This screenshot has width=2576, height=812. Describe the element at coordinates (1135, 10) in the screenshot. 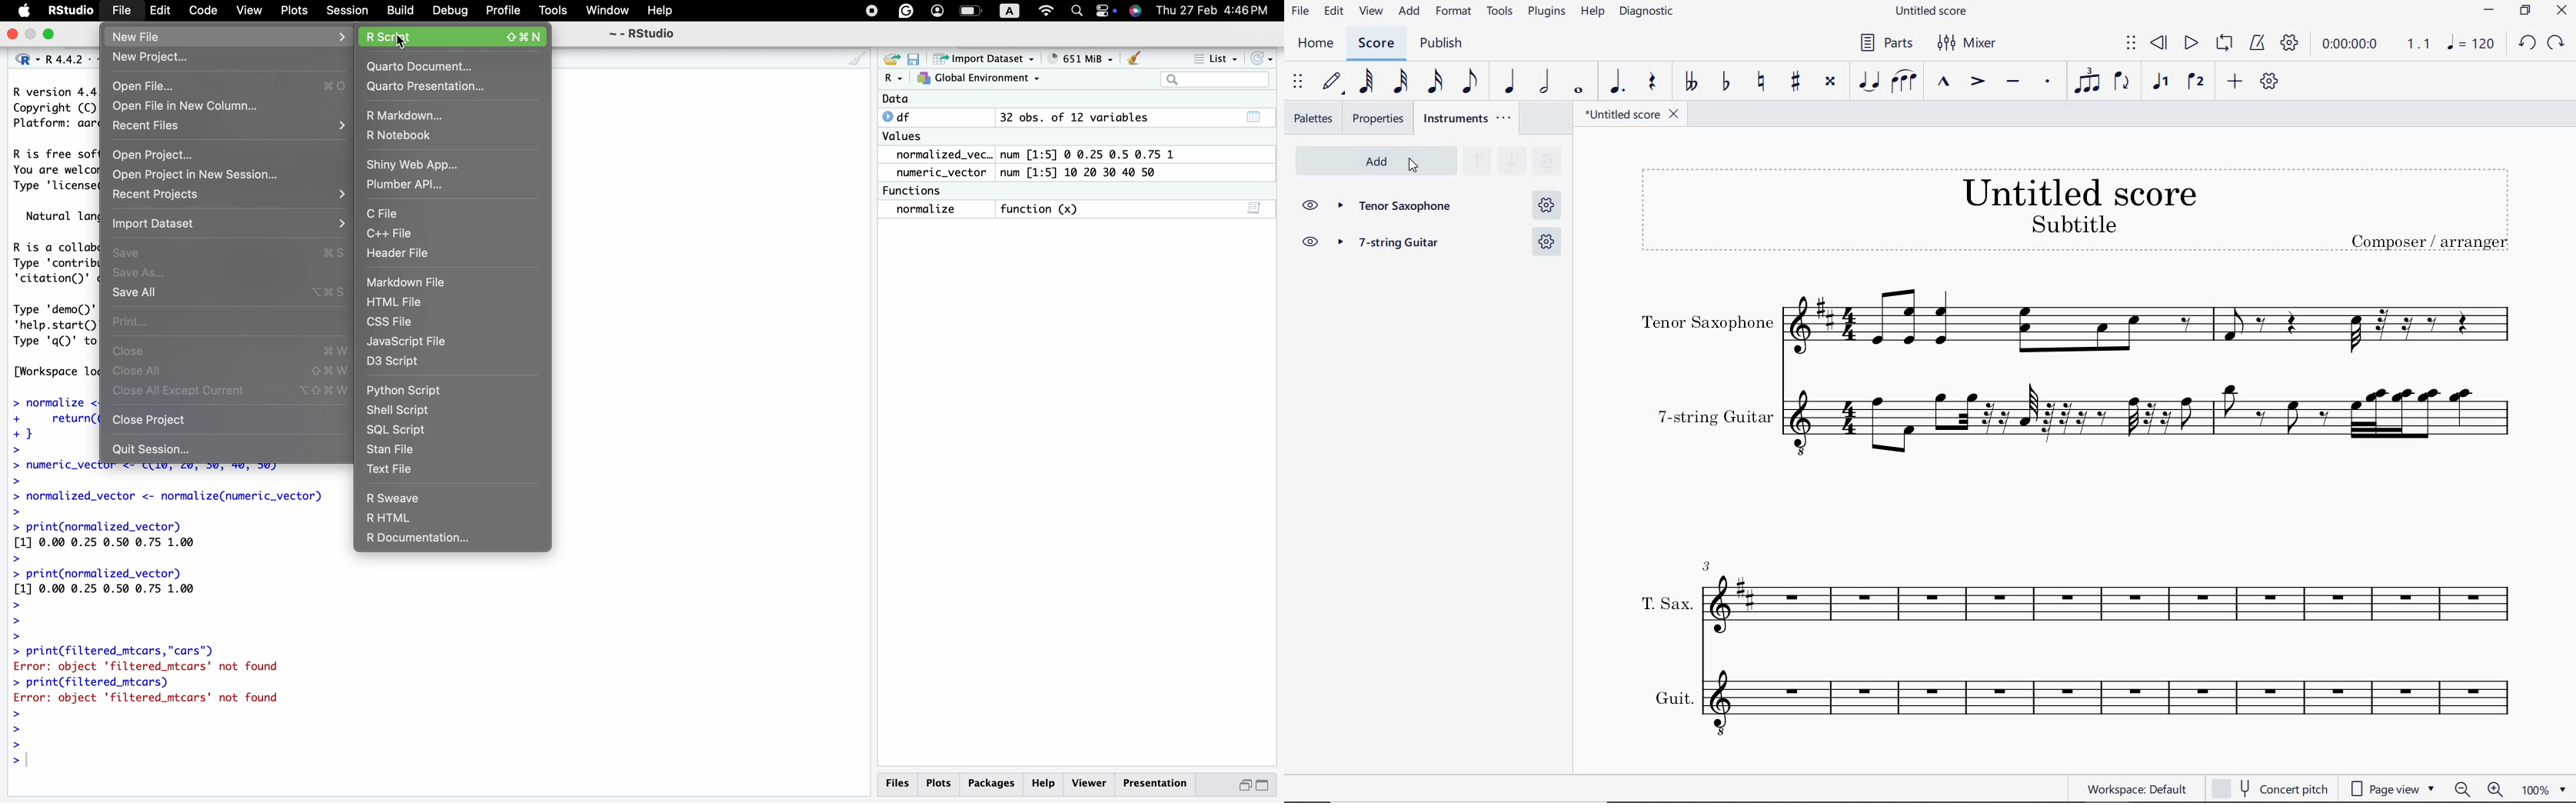

I see `utility` at that location.